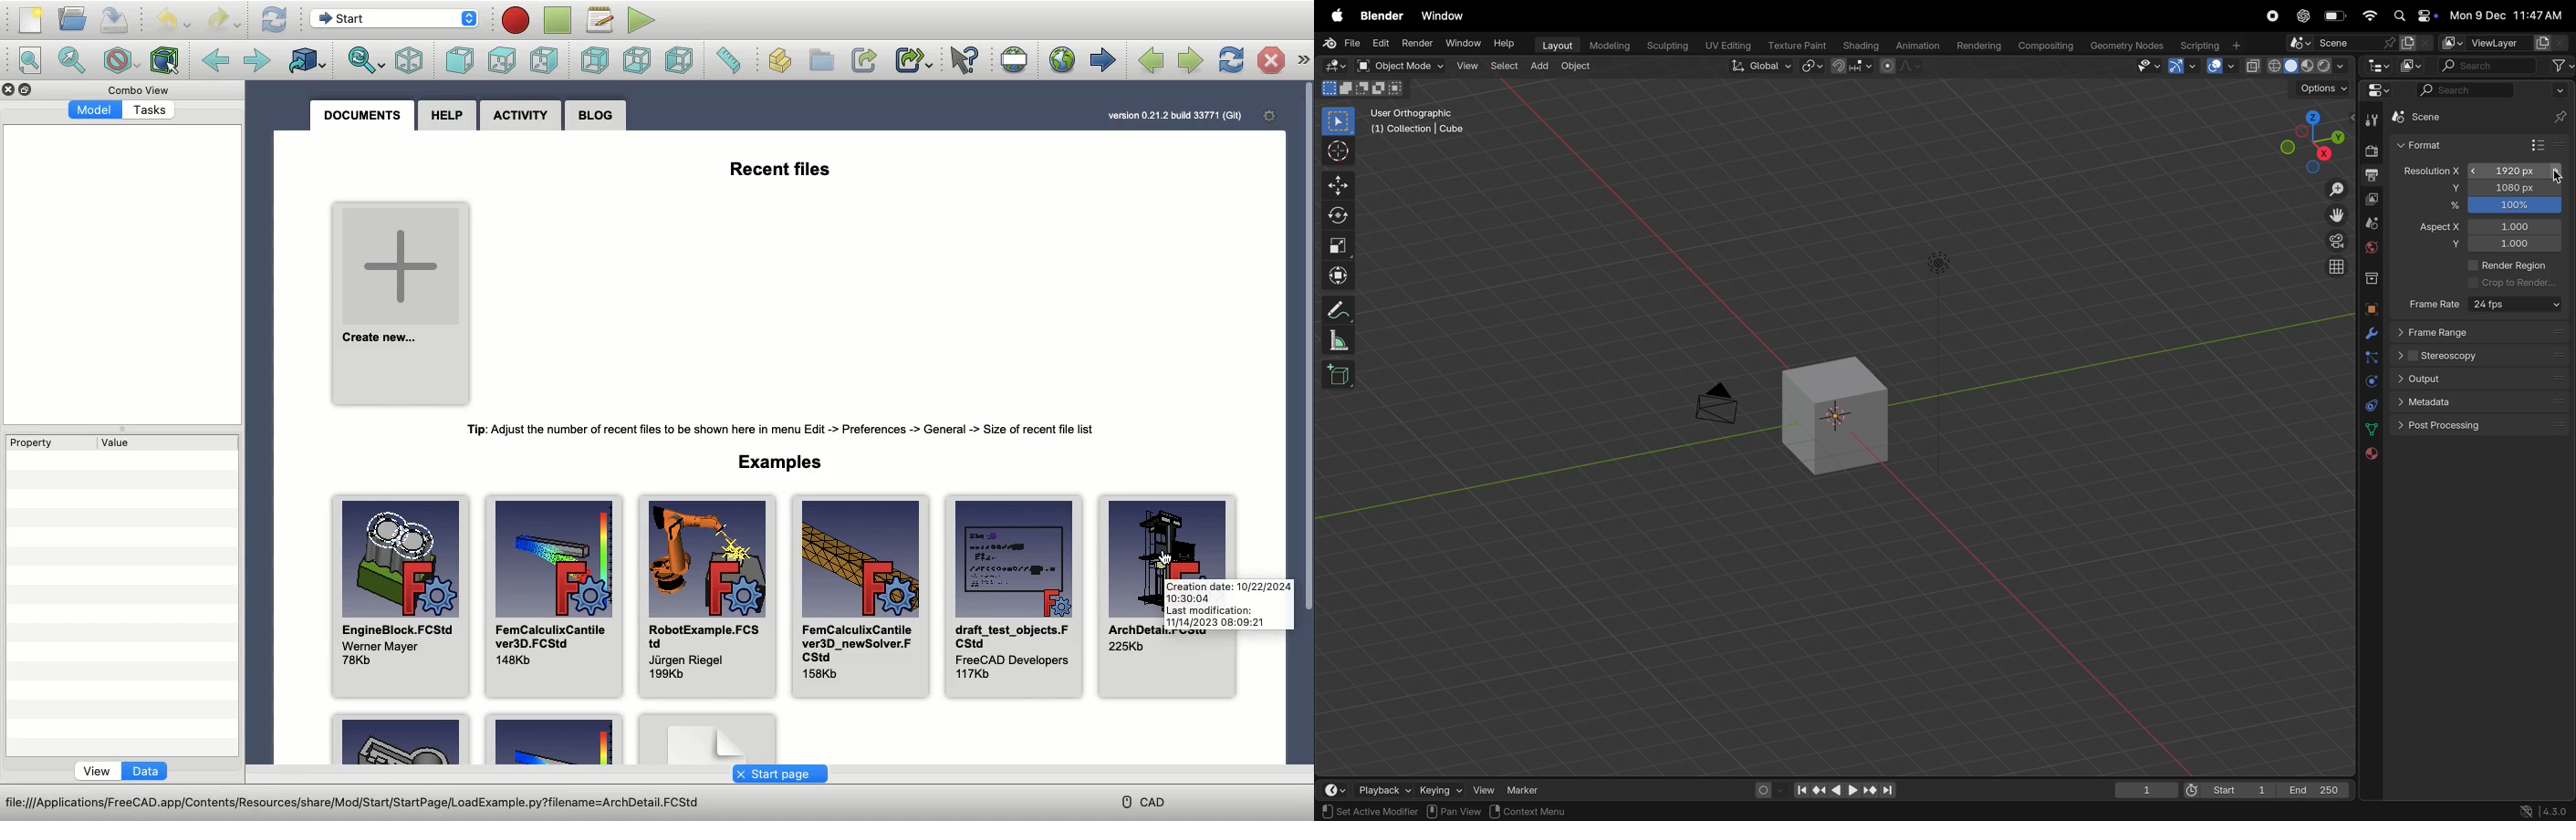  What do you see at coordinates (515, 20) in the screenshot?
I see `Macro recording` at bounding box center [515, 20].